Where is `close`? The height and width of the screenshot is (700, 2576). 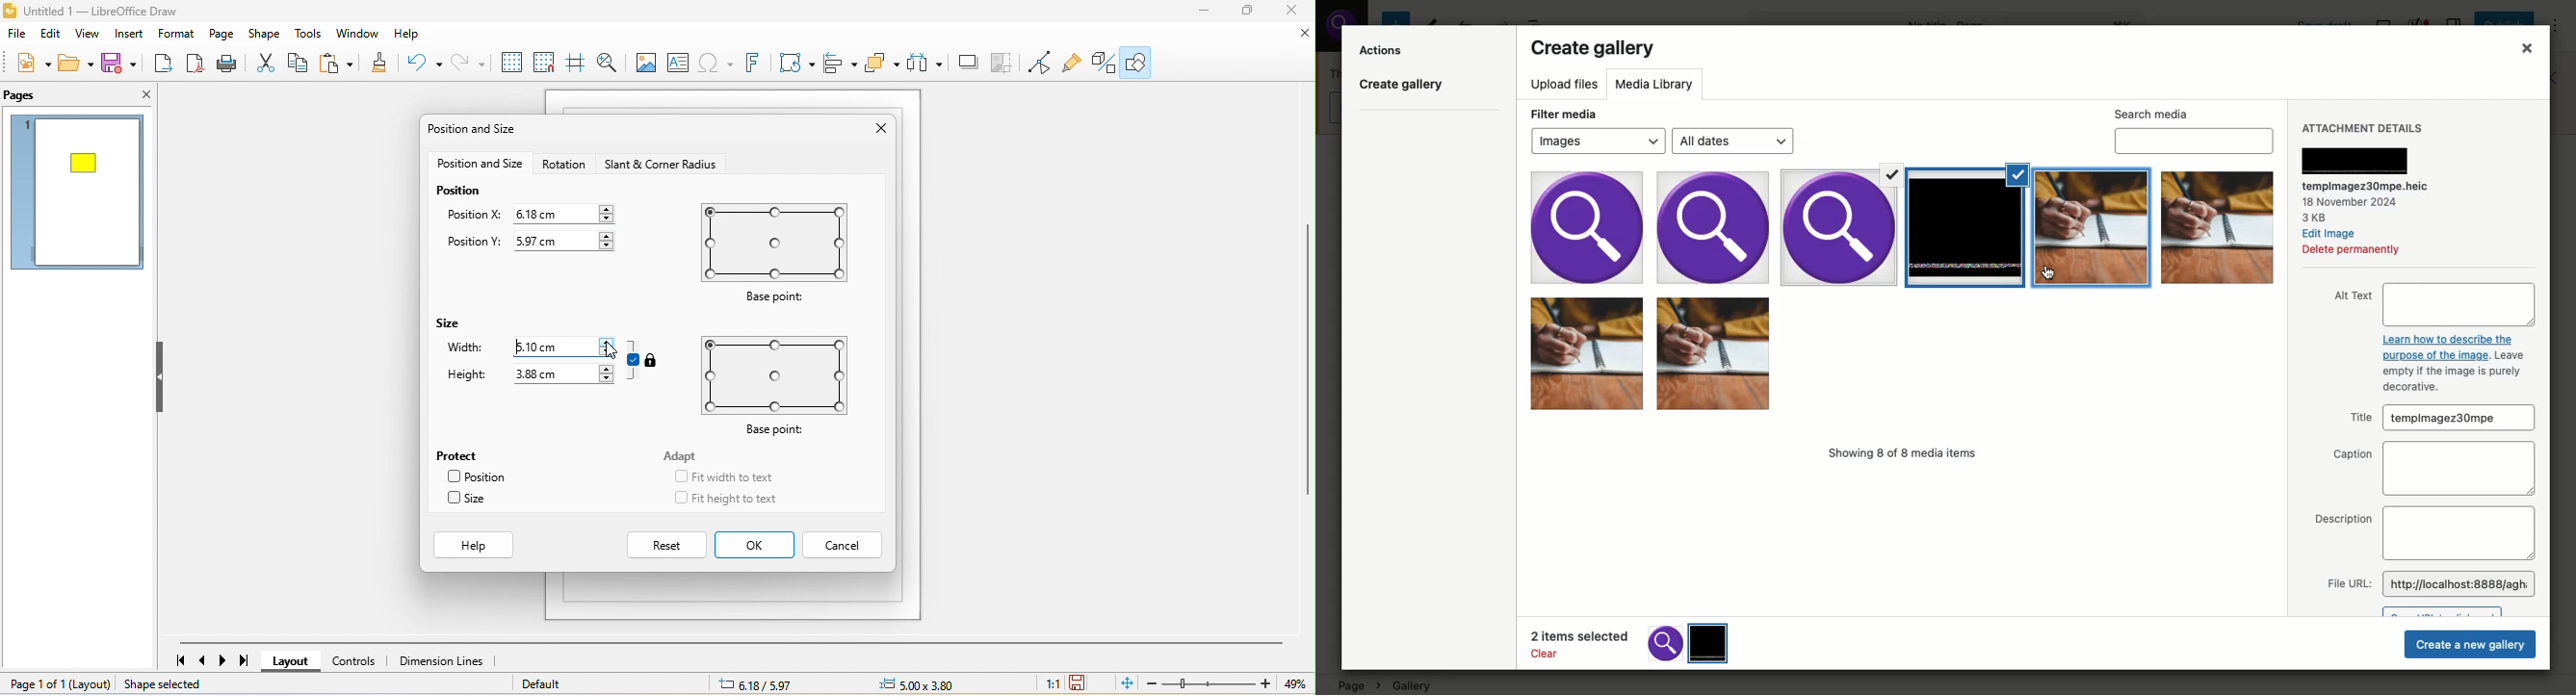
close is located at coordinates (135, 93).